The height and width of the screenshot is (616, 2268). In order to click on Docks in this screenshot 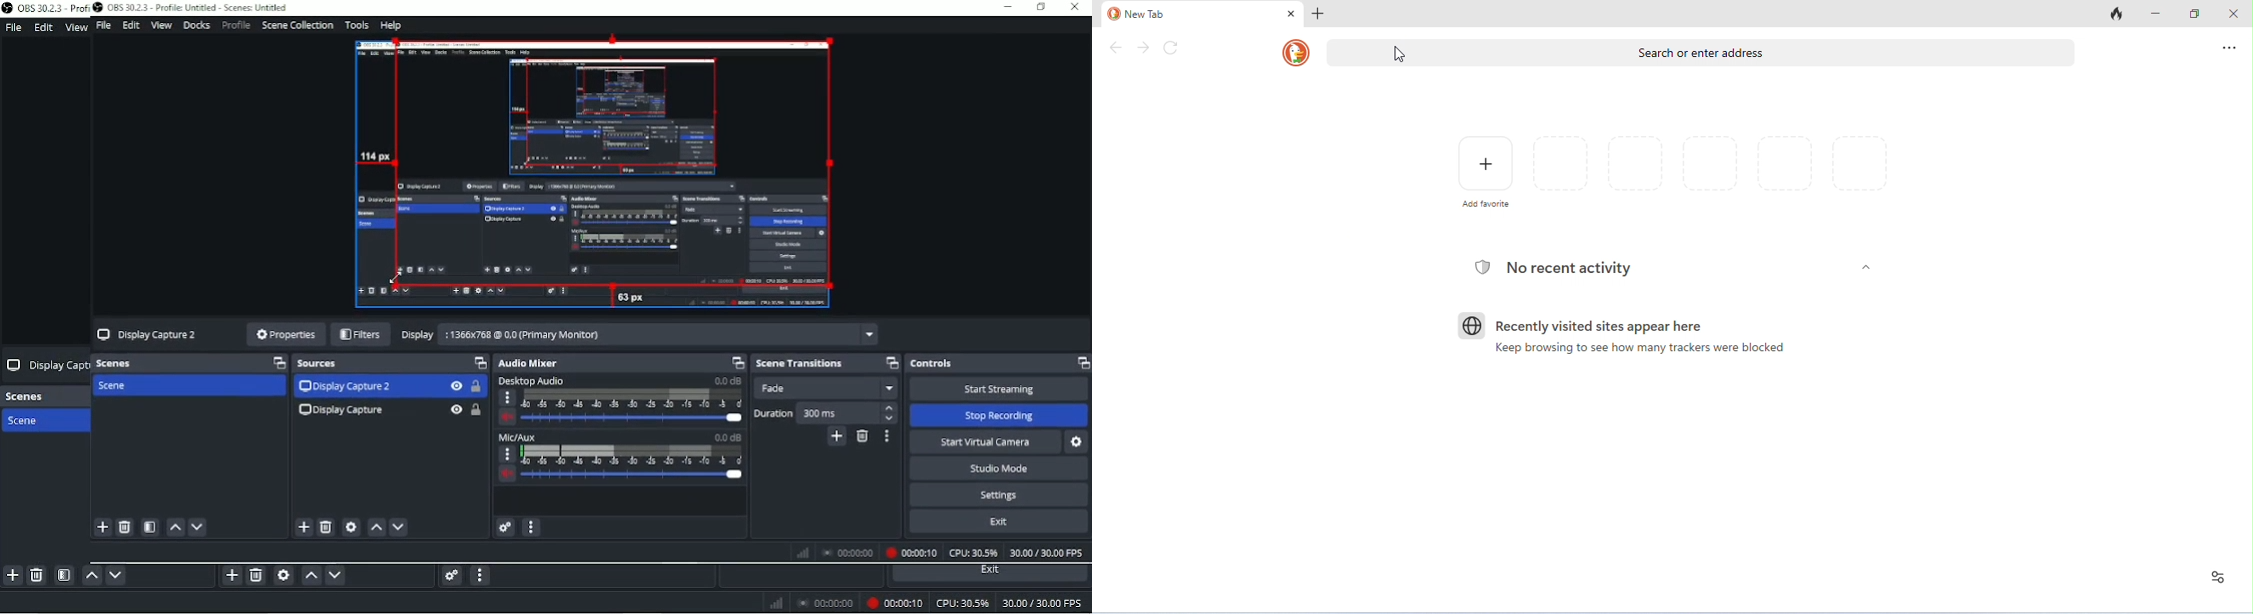, I will do `click(198, 26)`.